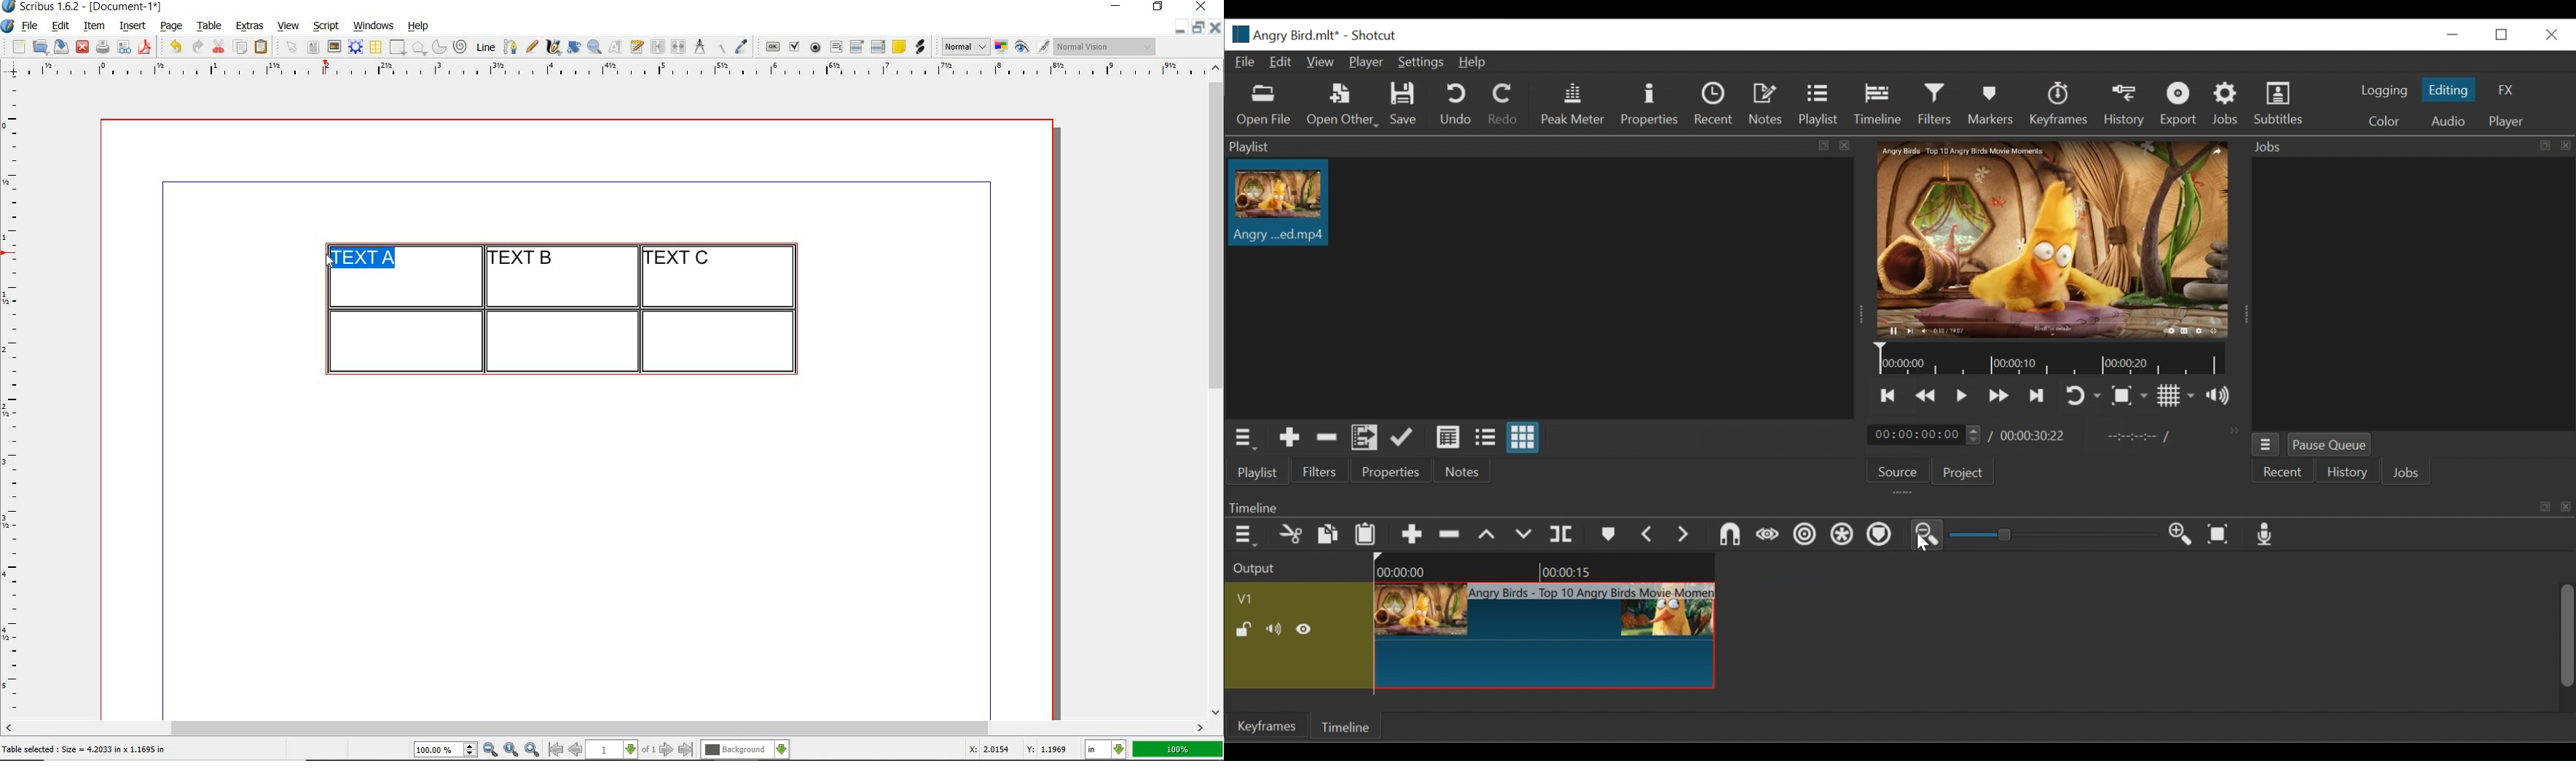  I want to click on History, so click(2125, 106).